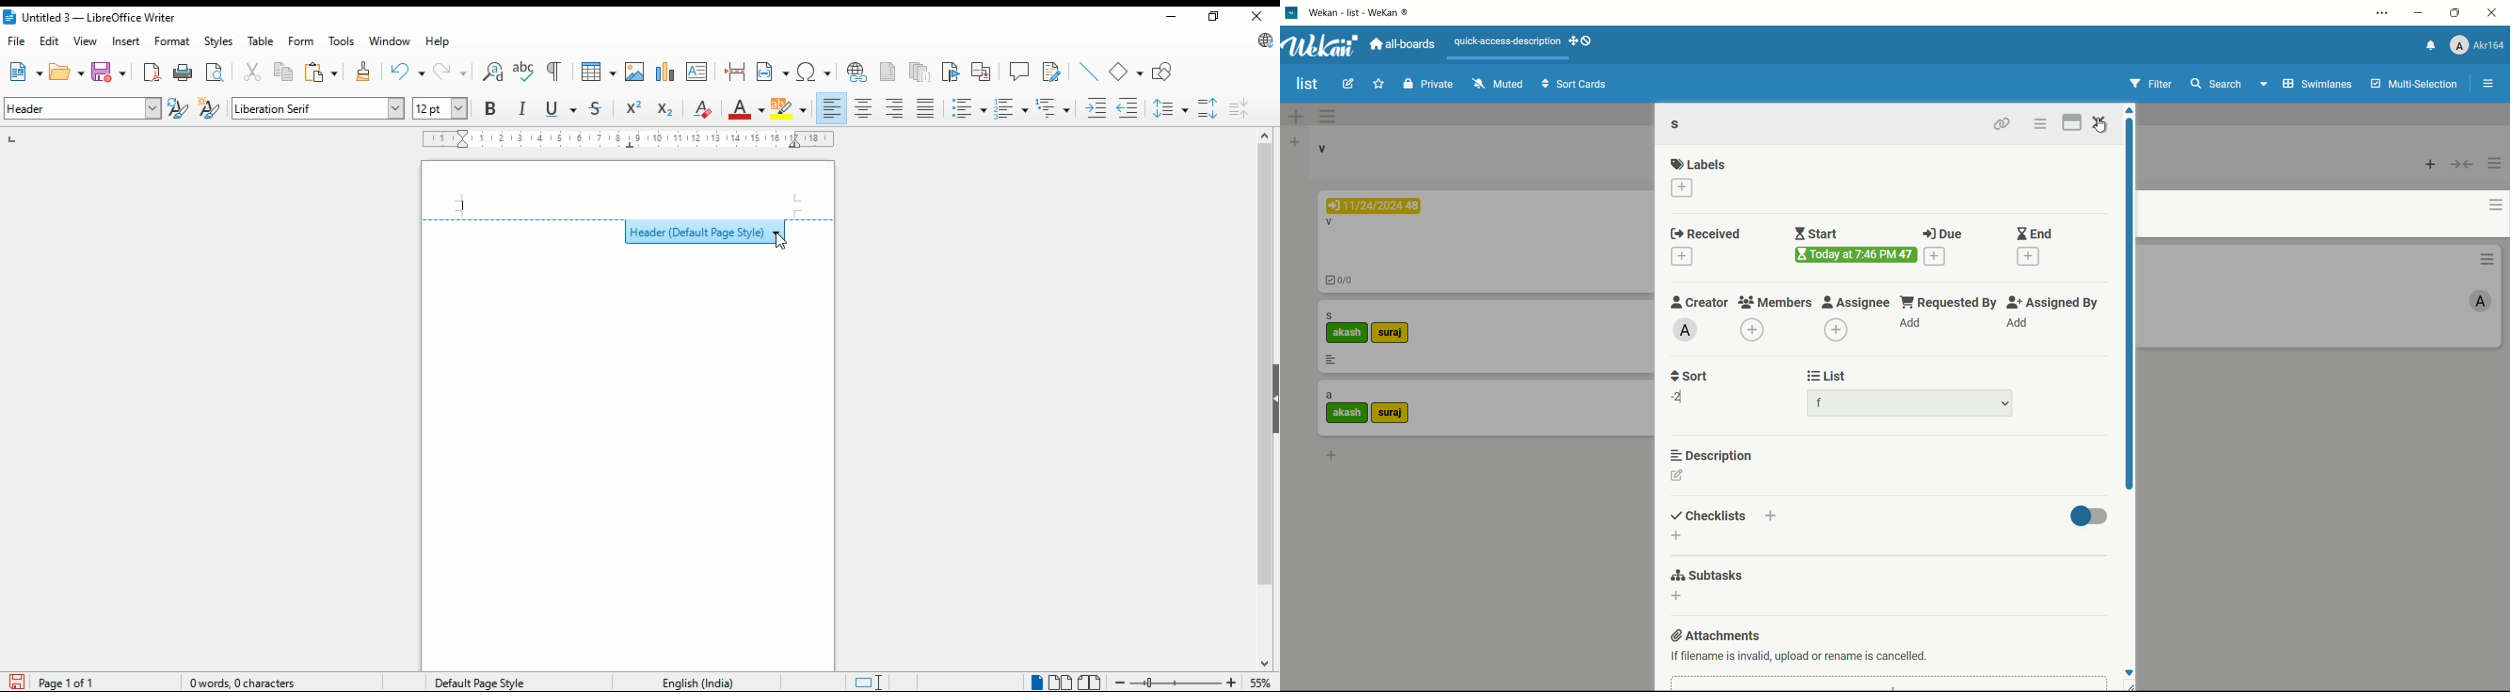 This screenshot has height=700, width=2520. Describe the element at coordinates (1509, 42) in the screenshot. I see `quick-access-description` at that location.